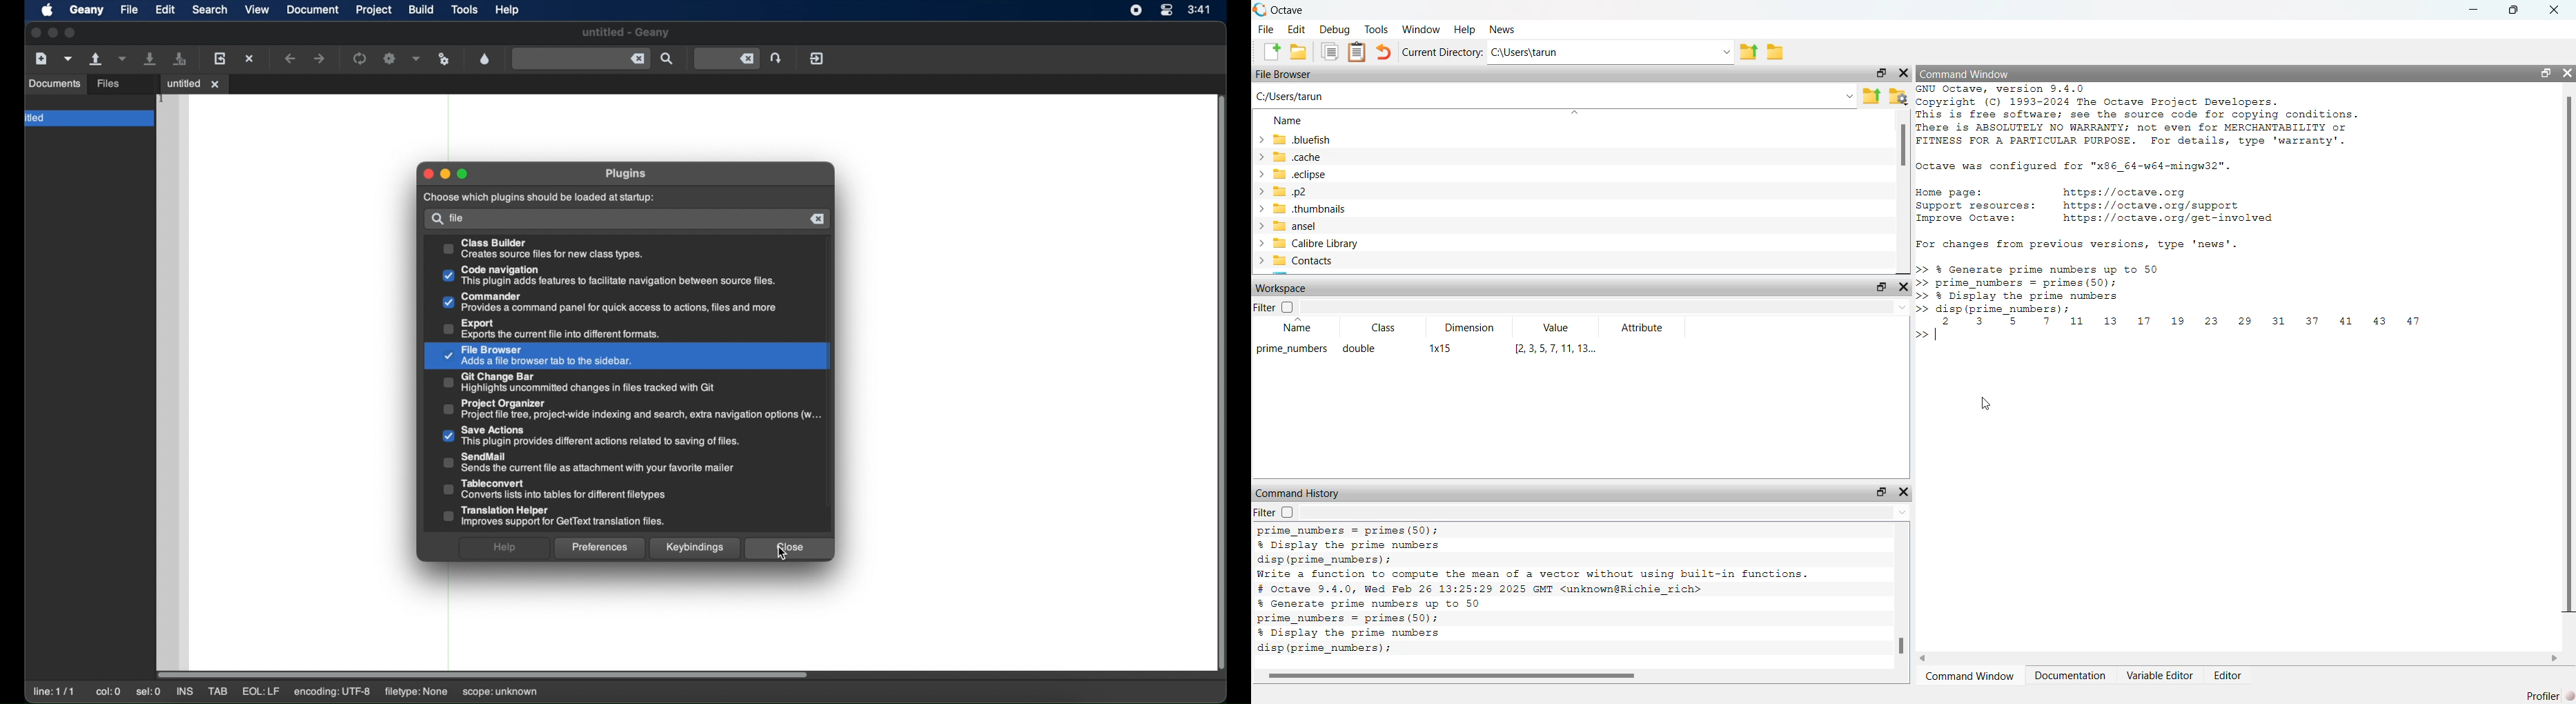  What do you see at coordinates (250, 58) in the screenshot?
I see `close the current file` at bounding box center [250, 58].